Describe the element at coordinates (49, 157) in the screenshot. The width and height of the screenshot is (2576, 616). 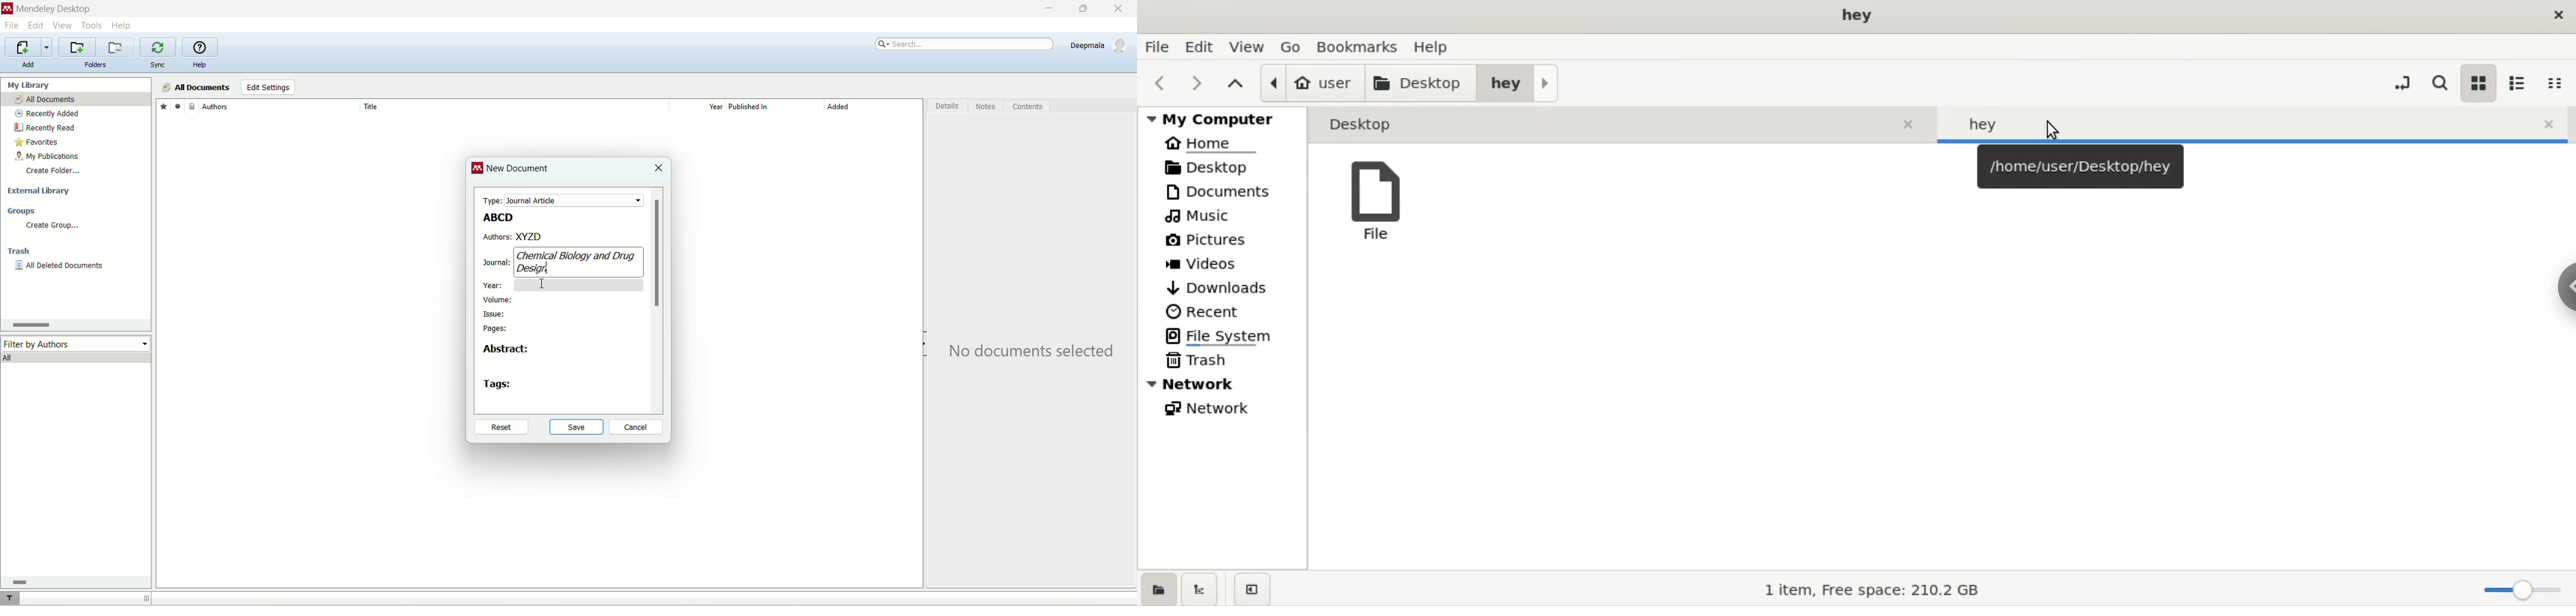
I see `my publication` at that location.